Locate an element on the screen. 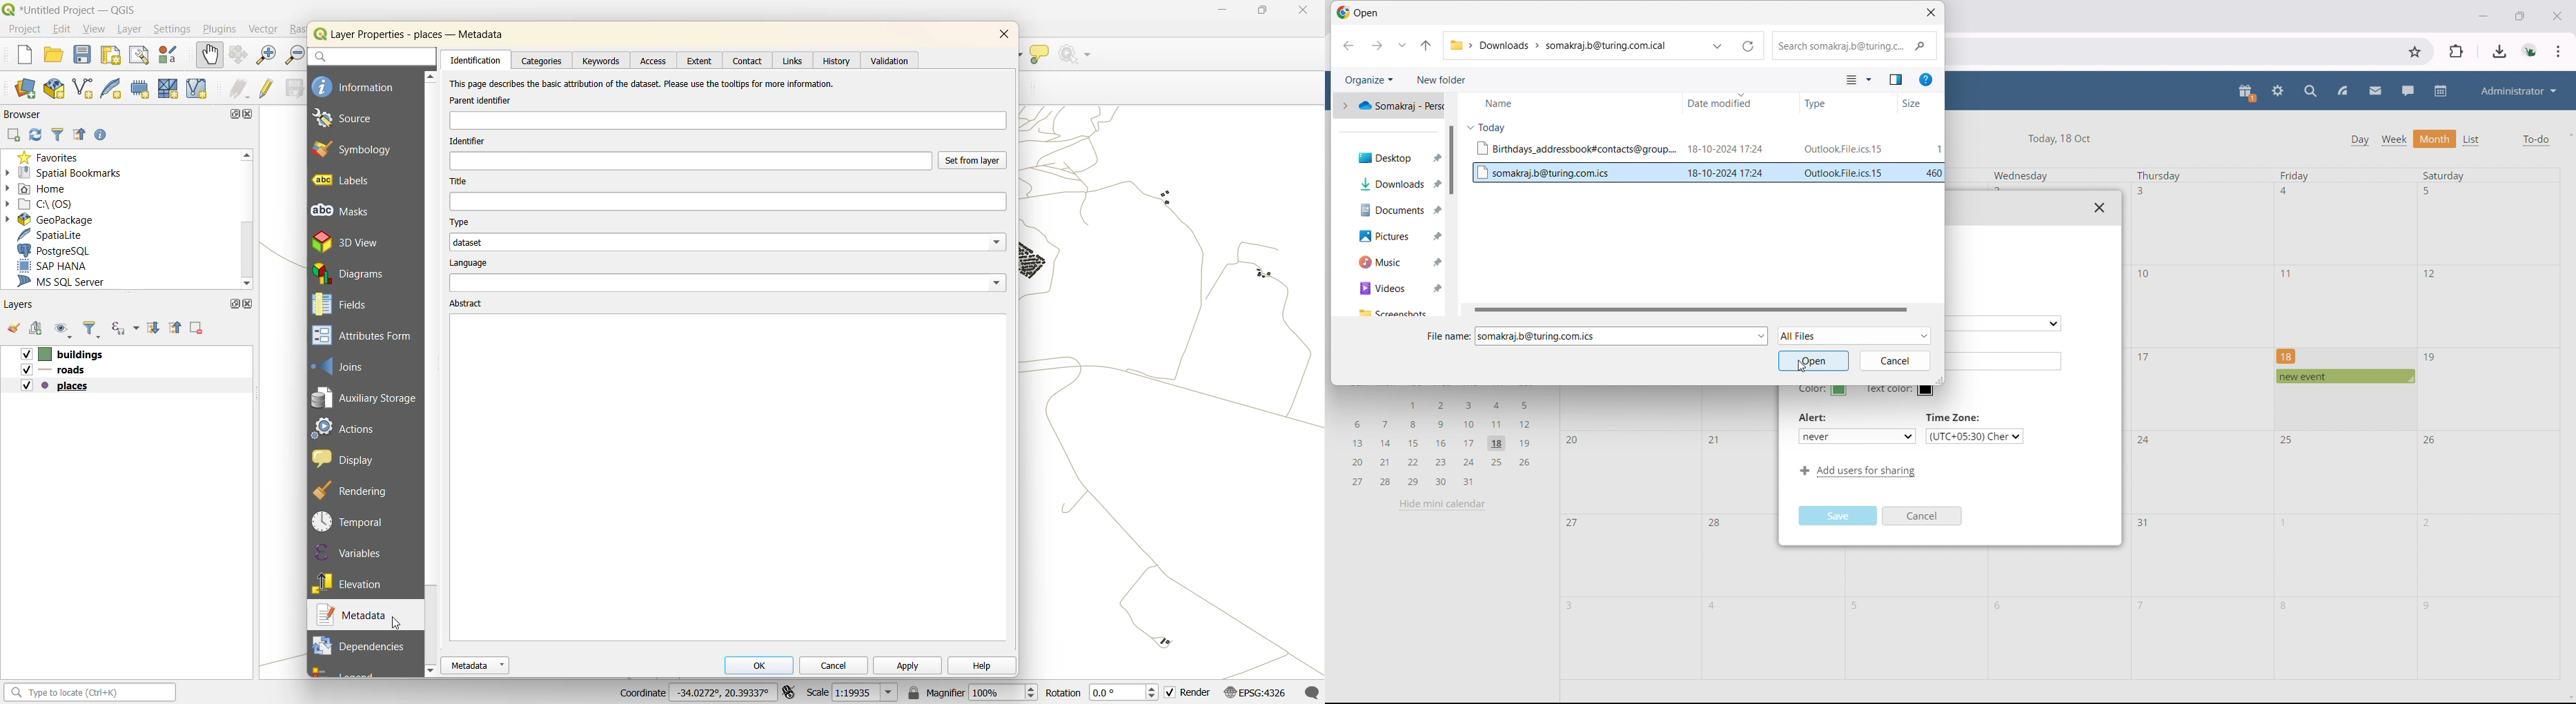 The height and width of the screenshot is (728, 2576). cursor is located at coordinates (399, 623).